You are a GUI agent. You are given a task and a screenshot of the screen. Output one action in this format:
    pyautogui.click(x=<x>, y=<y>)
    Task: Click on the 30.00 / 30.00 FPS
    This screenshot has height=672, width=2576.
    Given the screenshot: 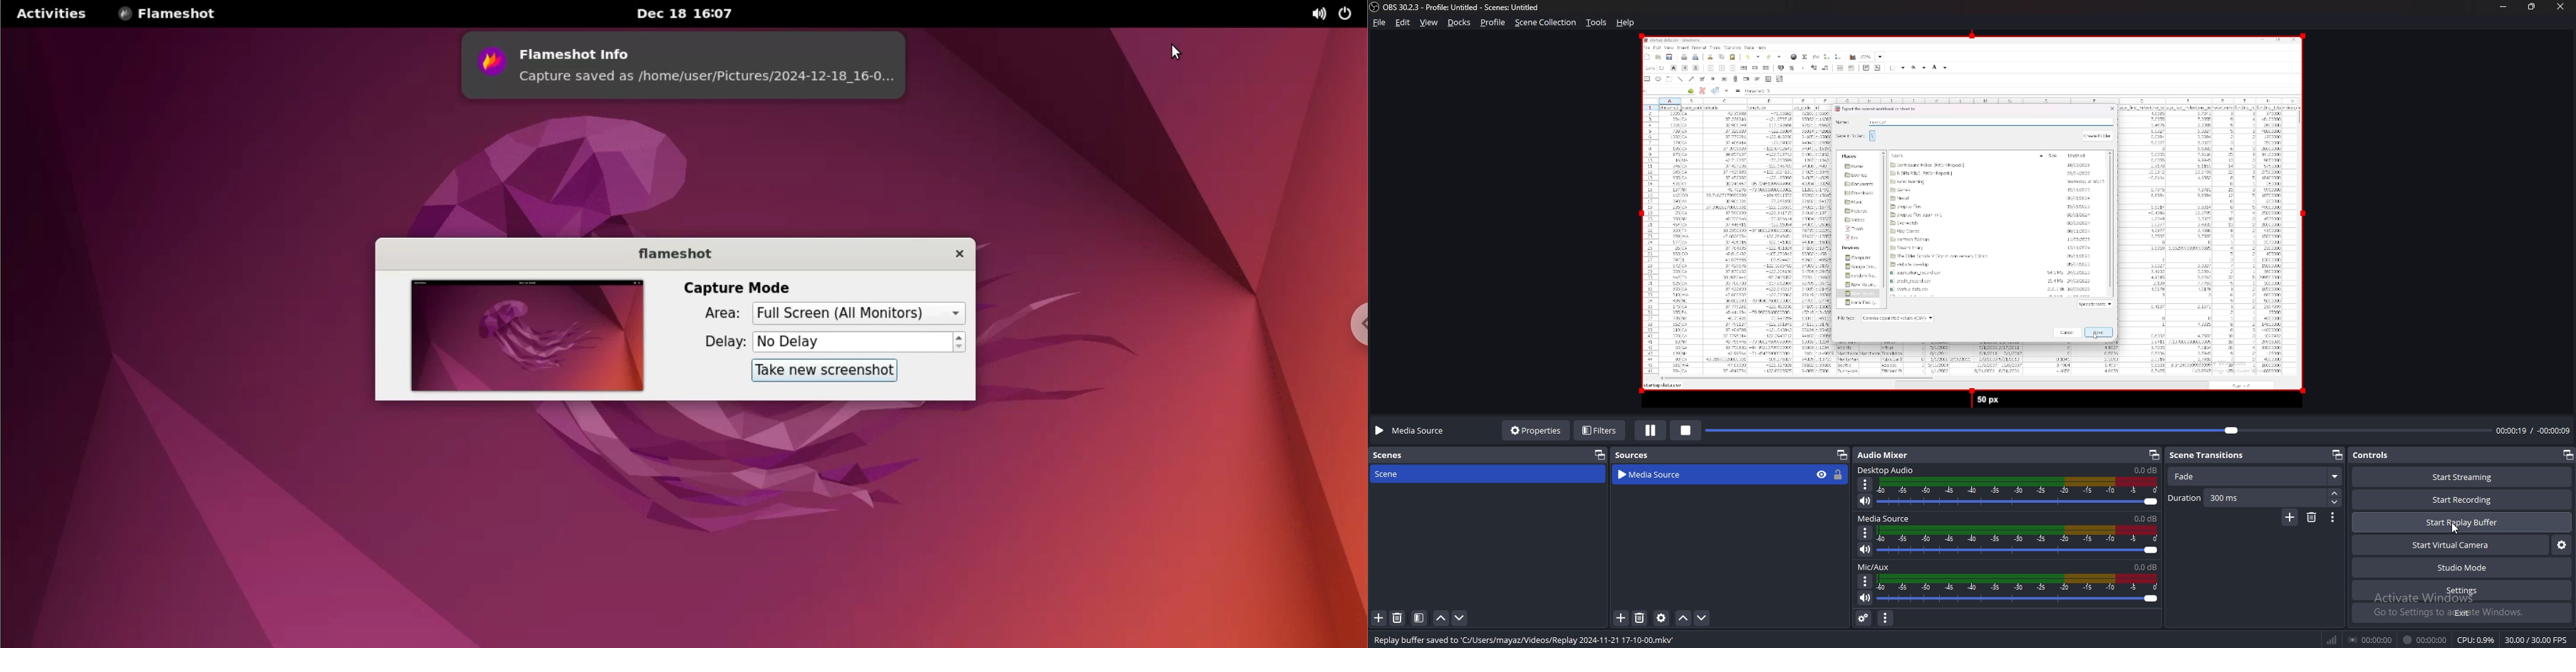 What is the action you would take?
    pyautogui.click(x=2537, y=640)
    